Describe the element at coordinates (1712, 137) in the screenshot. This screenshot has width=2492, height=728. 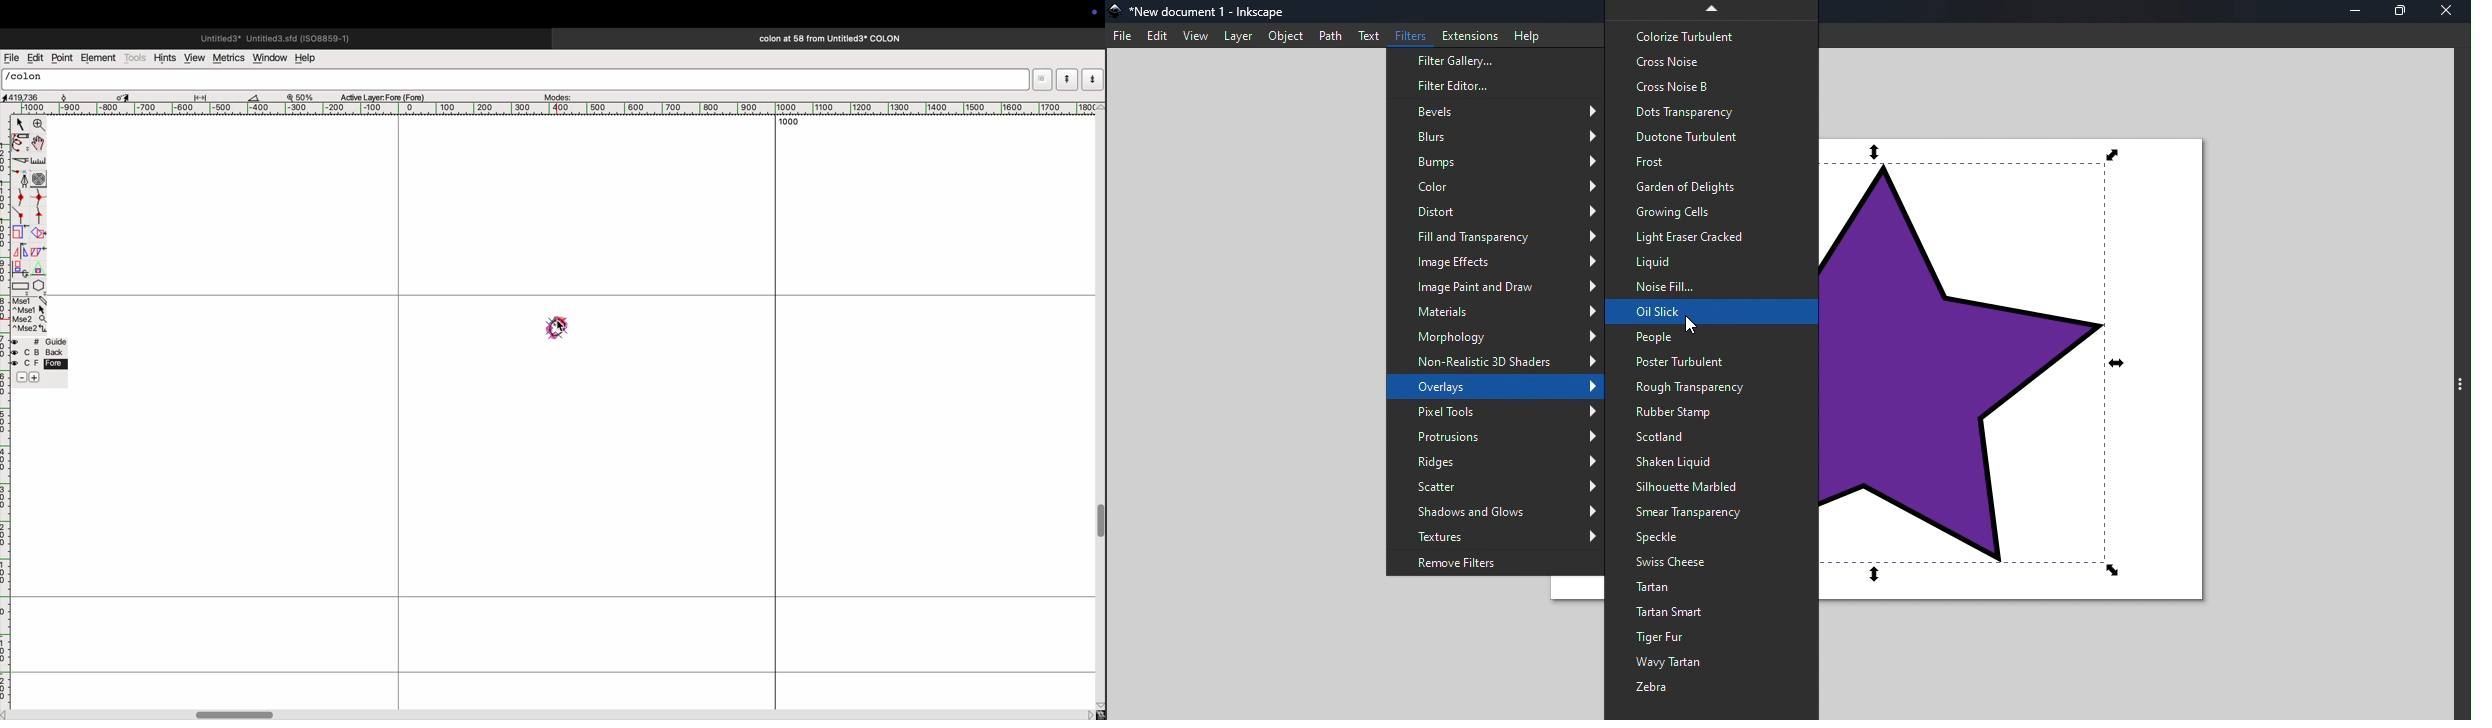
I see `Duotone turbulent` at that location.